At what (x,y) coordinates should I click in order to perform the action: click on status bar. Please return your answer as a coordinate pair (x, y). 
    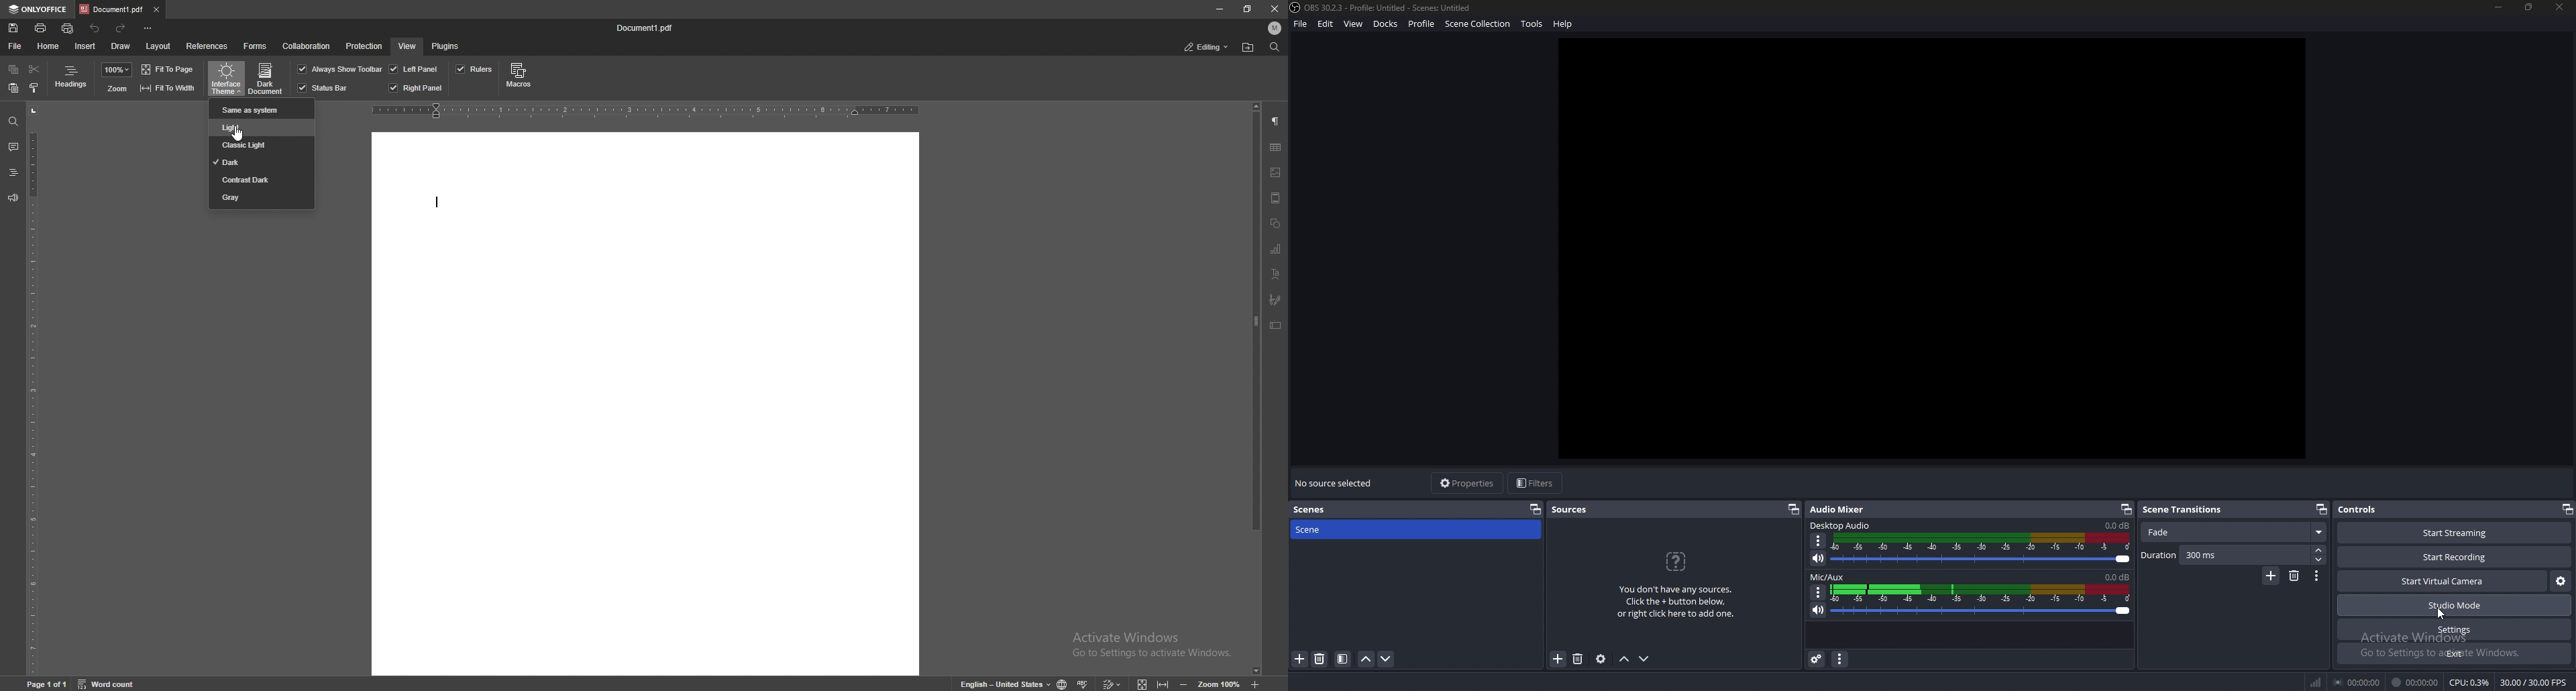
    Looking at the image, I should click on (324, 88).